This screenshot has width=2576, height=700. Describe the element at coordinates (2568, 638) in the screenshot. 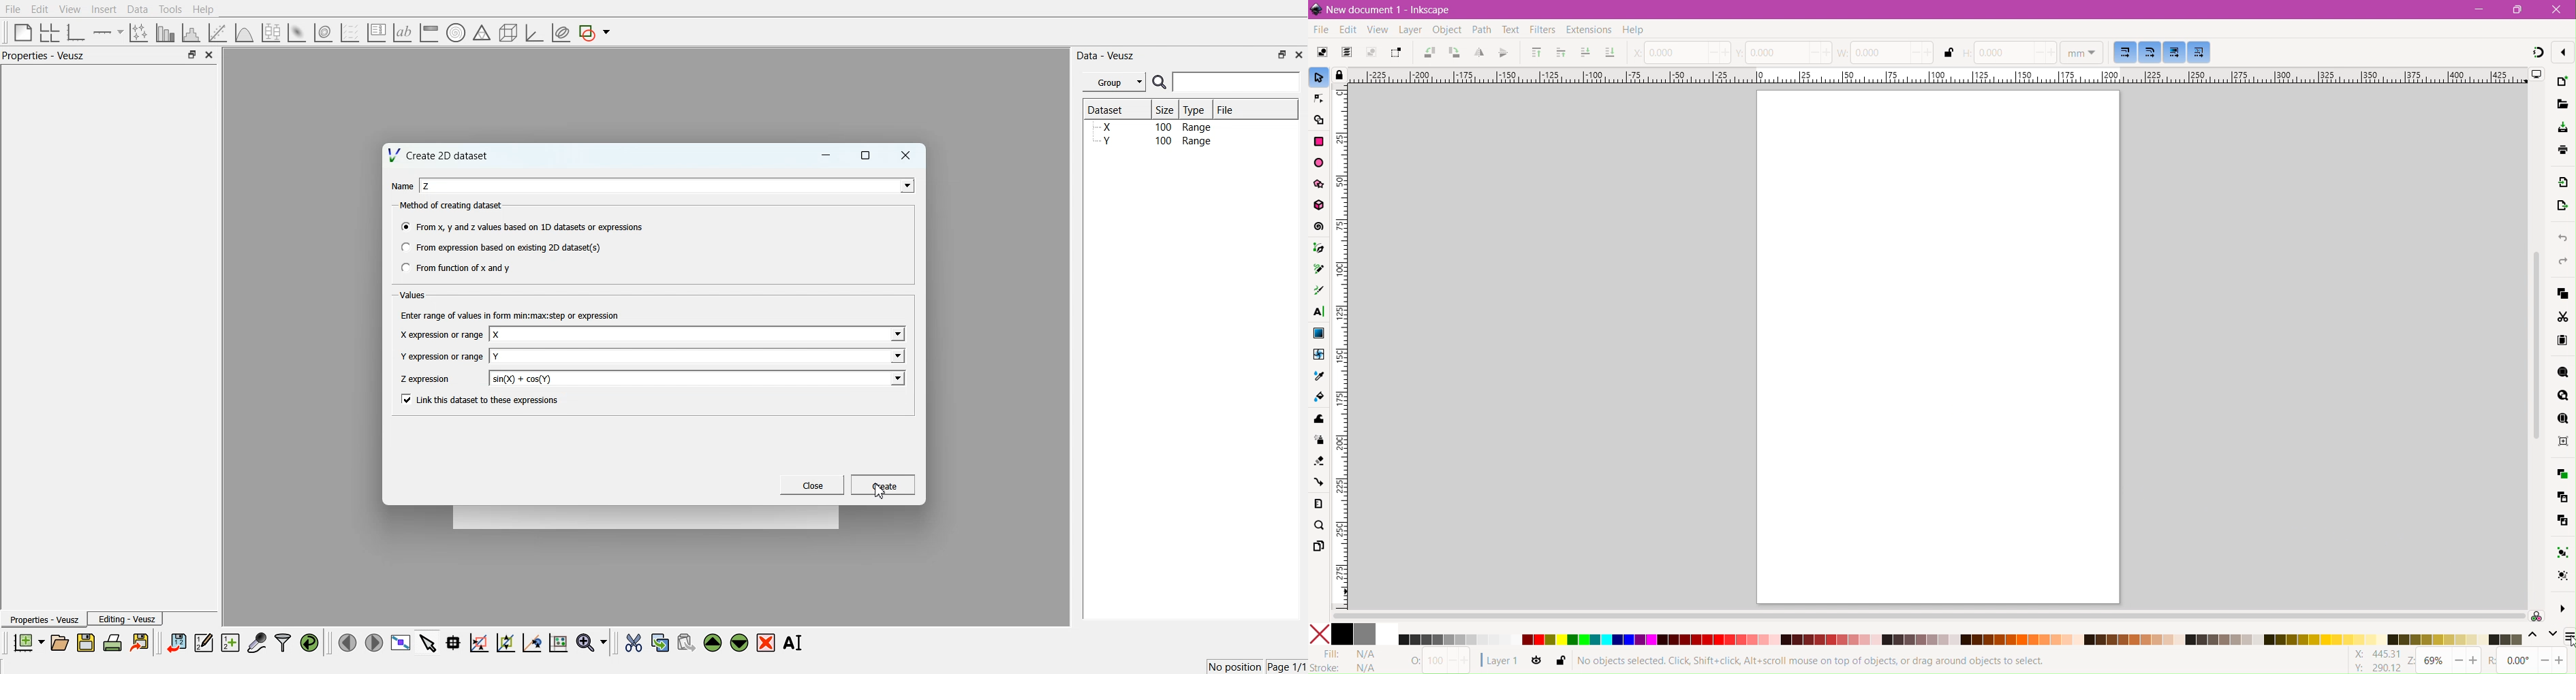

I see `Configure Color Palette` at that location.